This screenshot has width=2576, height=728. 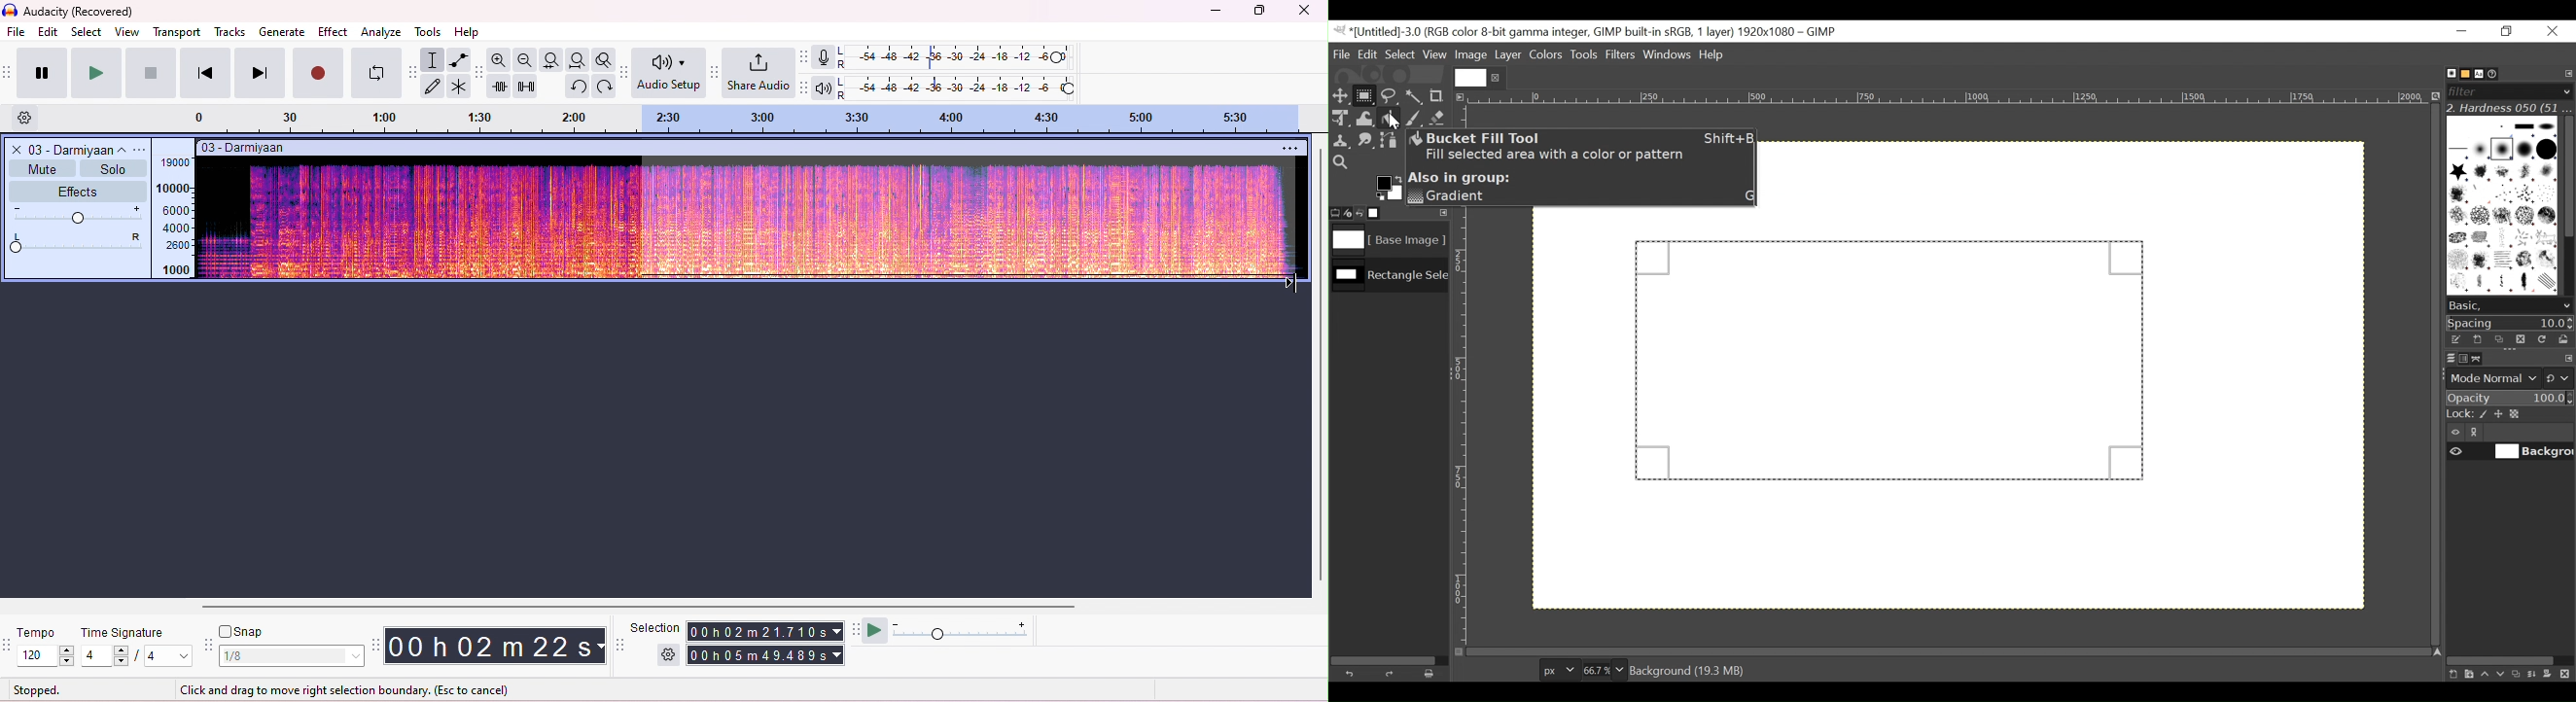 I want to click on track name, so click(x=80, y=149).